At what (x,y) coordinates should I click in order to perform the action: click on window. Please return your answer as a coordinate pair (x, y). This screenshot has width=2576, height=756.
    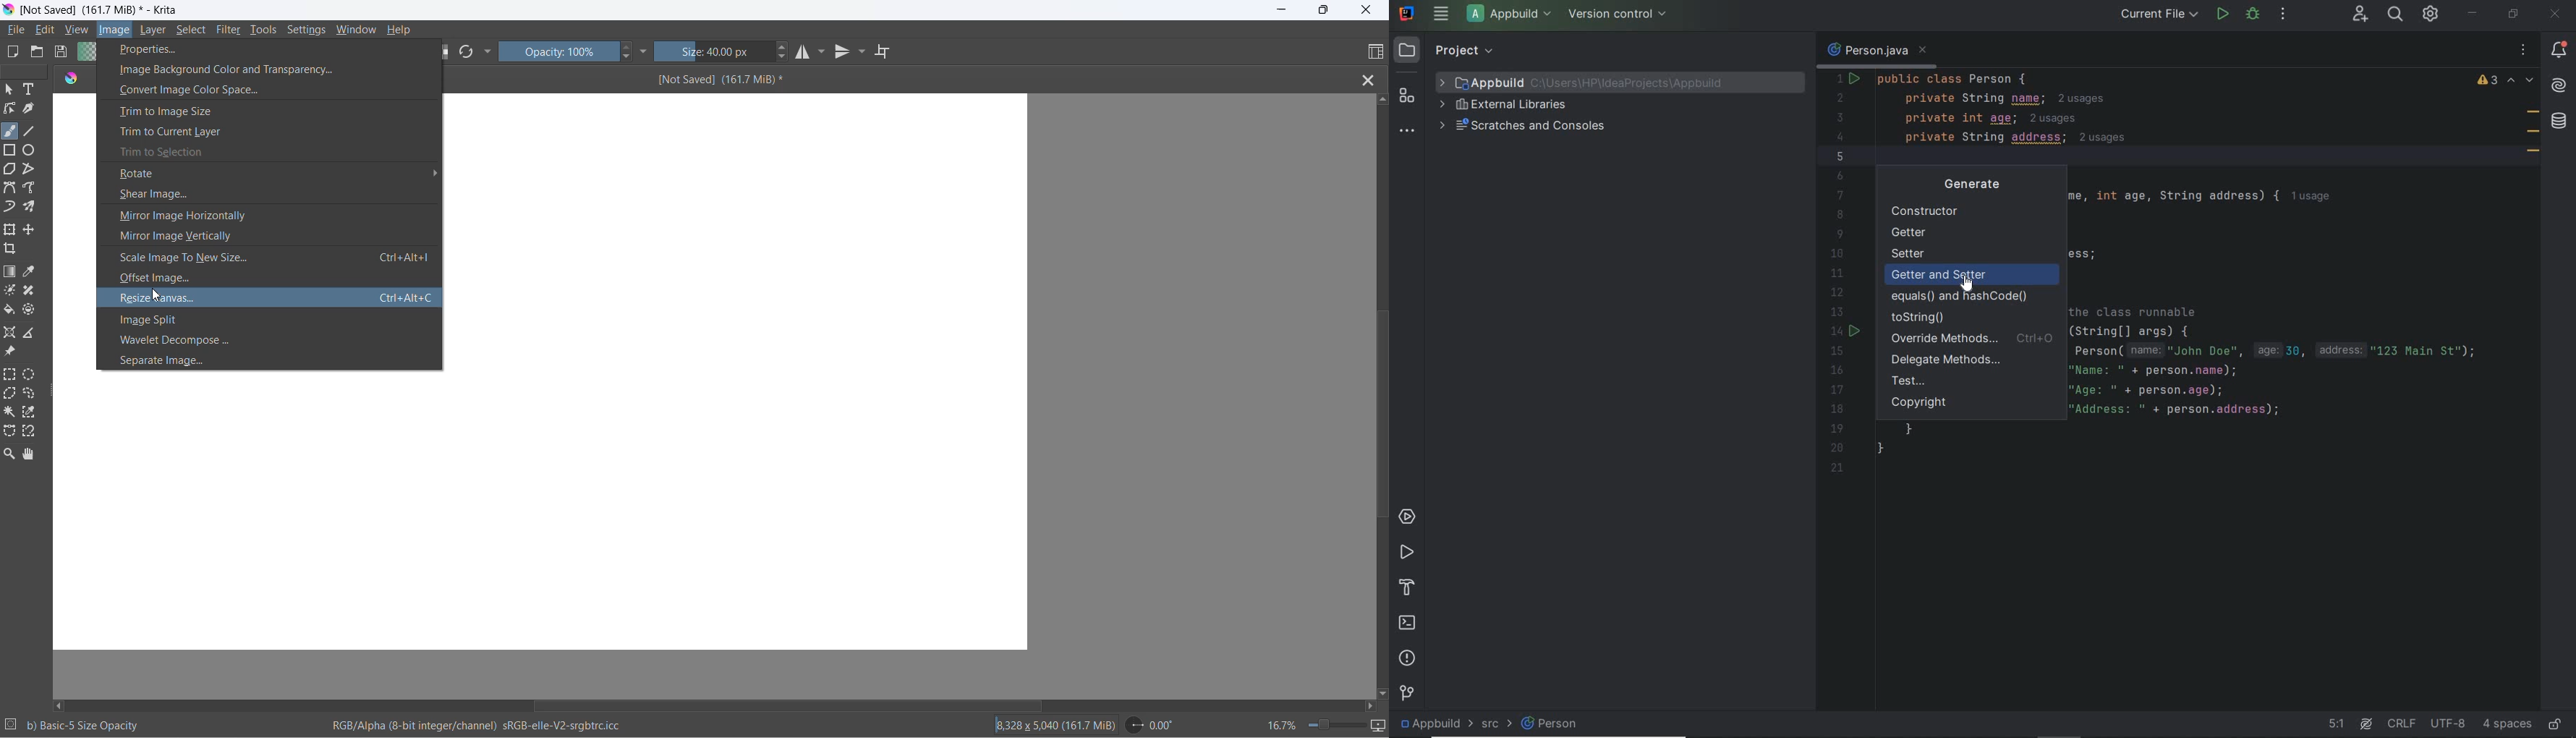
    Looking at the image, I should click on (355, 31).